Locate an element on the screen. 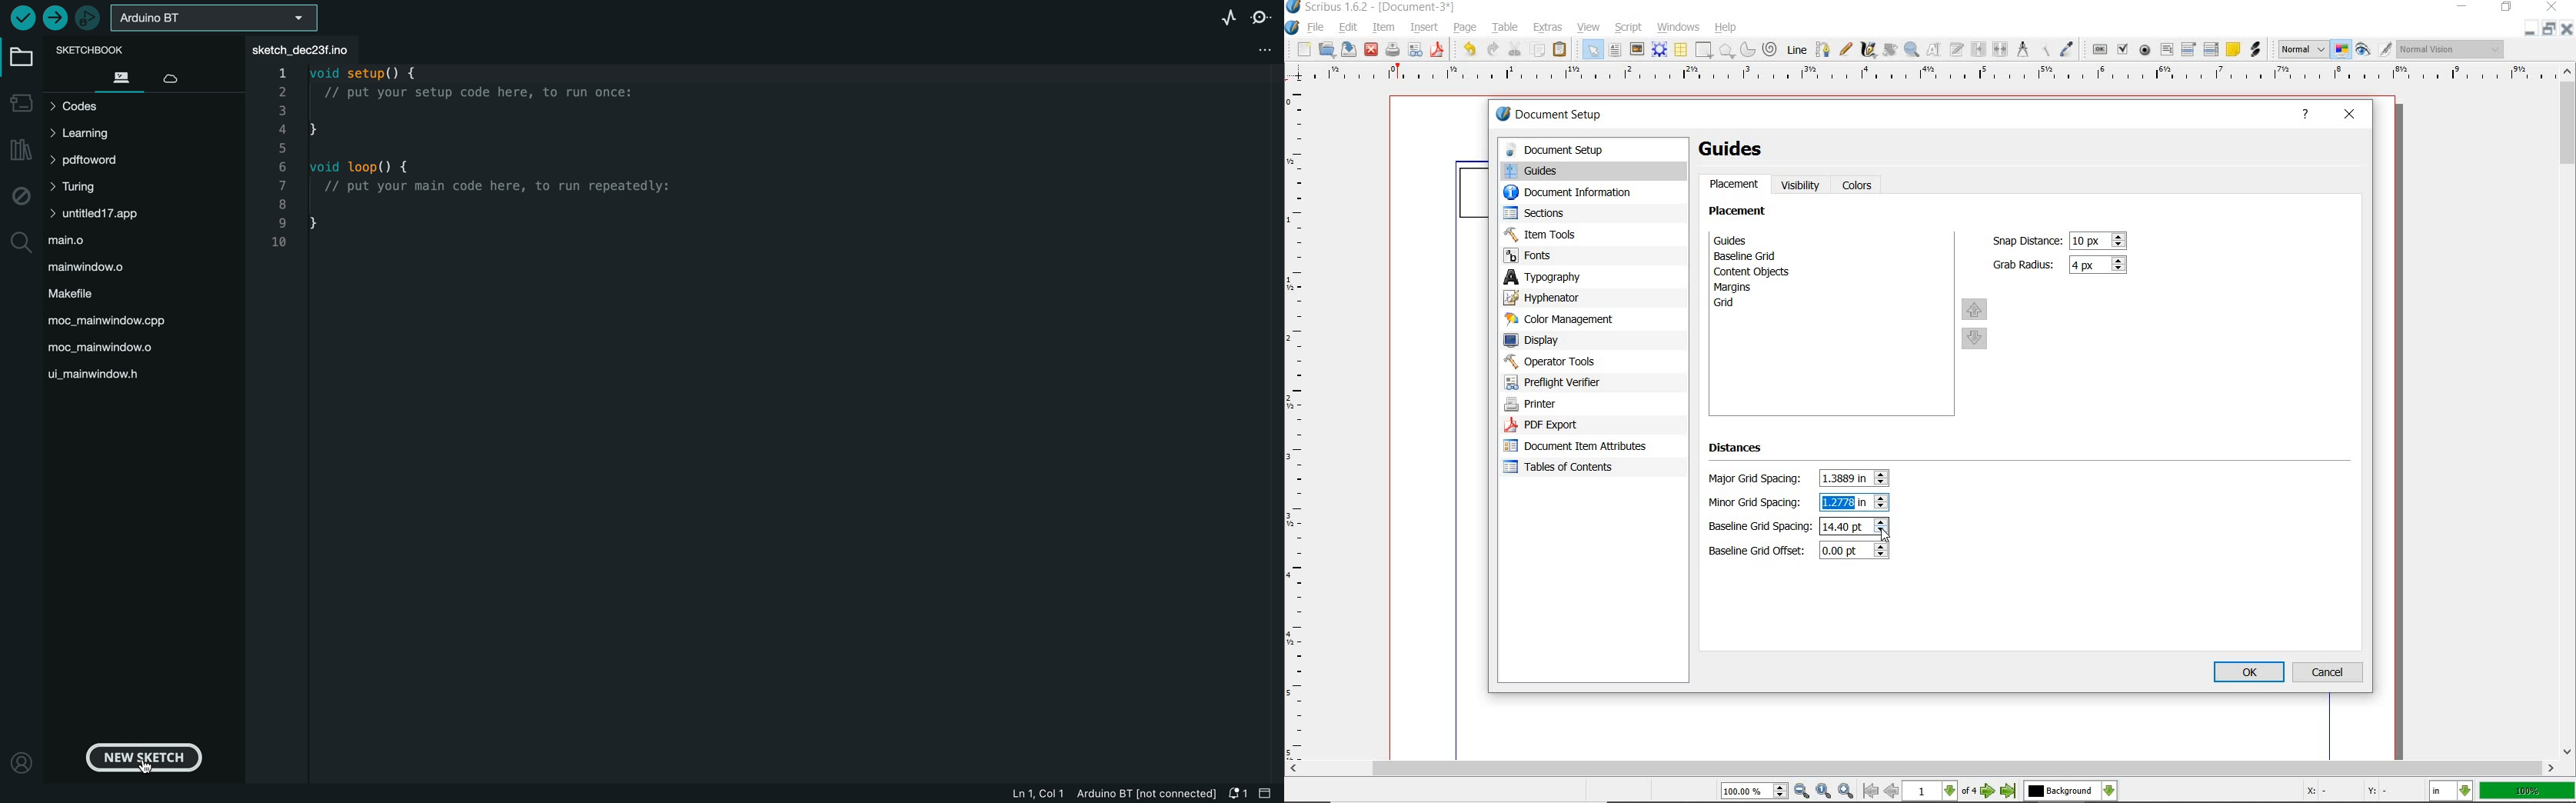  Baseline Grid Spacing: is located at coordinates (1760, 528).